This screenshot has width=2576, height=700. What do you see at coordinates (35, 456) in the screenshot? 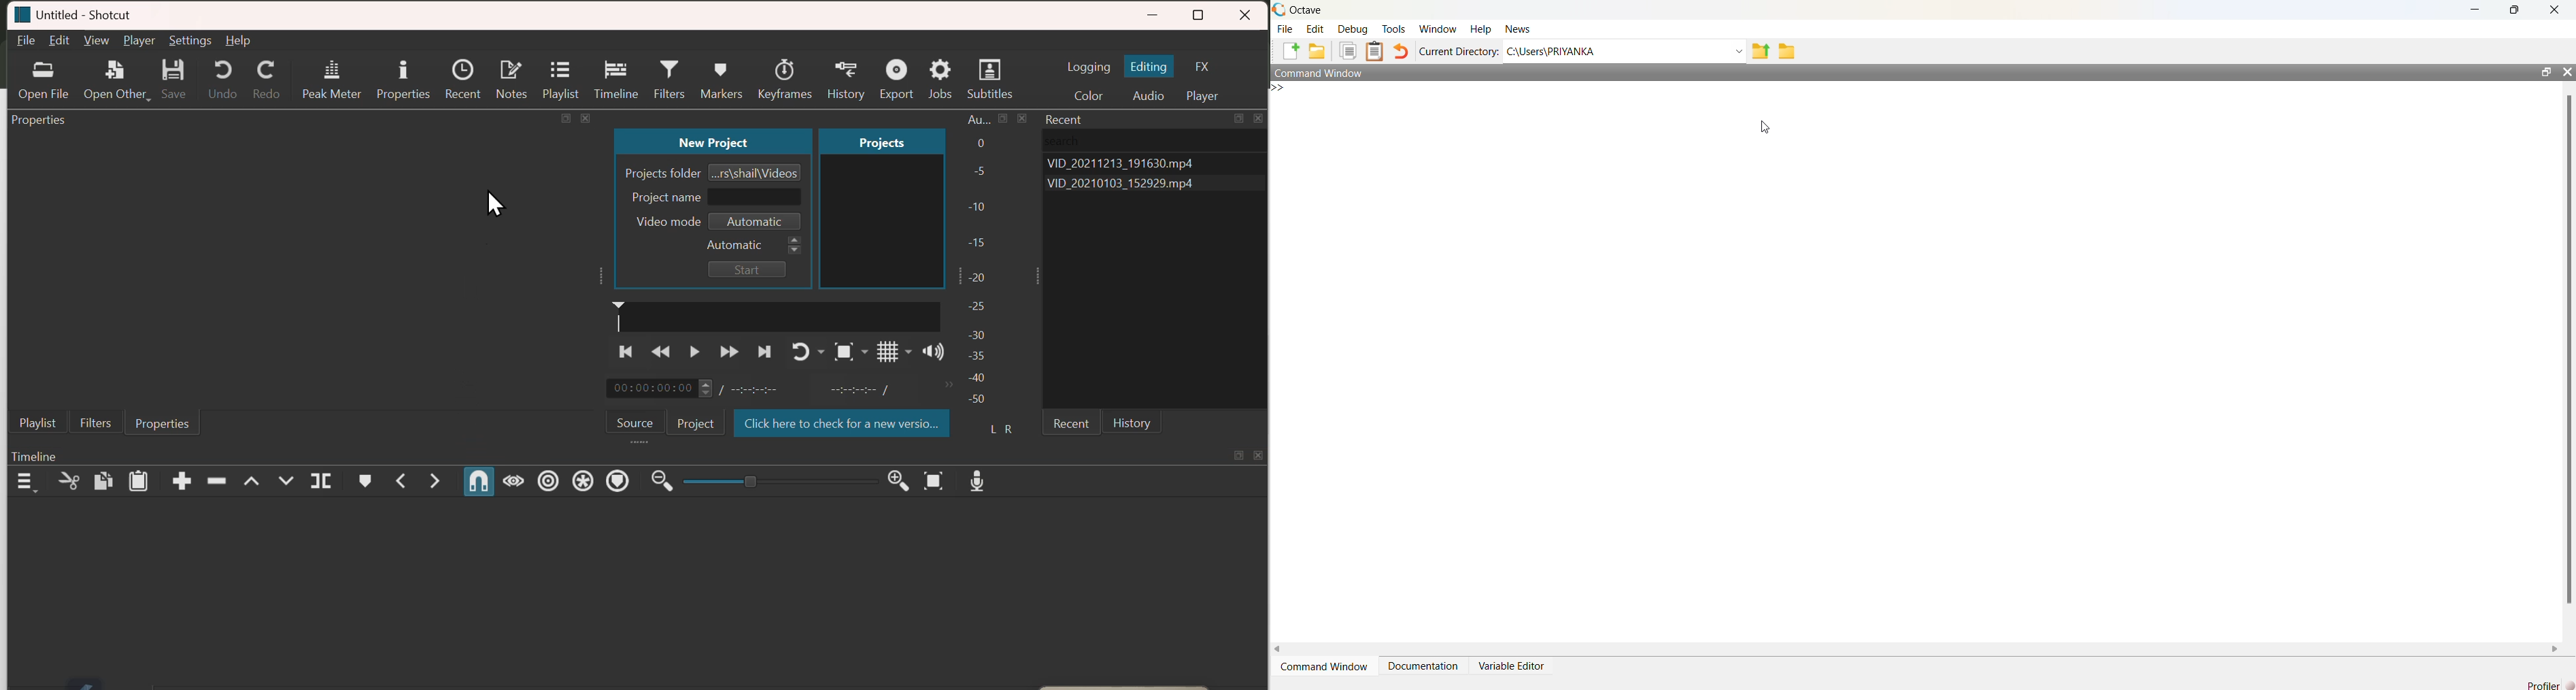
I see `Timeline` at bounding box center [35, 456].